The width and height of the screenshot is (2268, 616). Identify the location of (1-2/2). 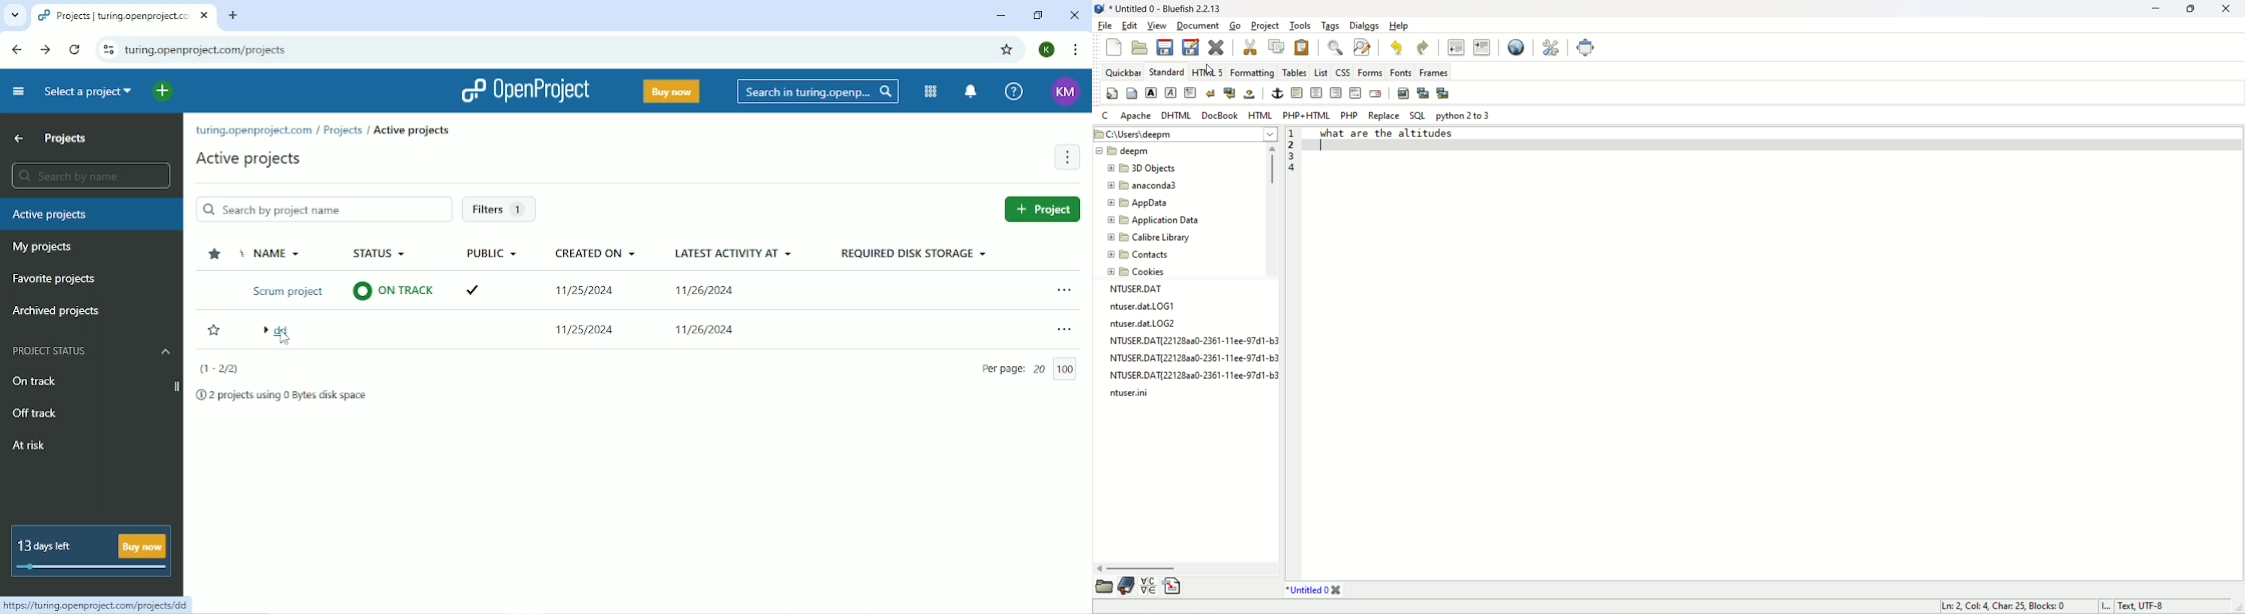
(220, 369).